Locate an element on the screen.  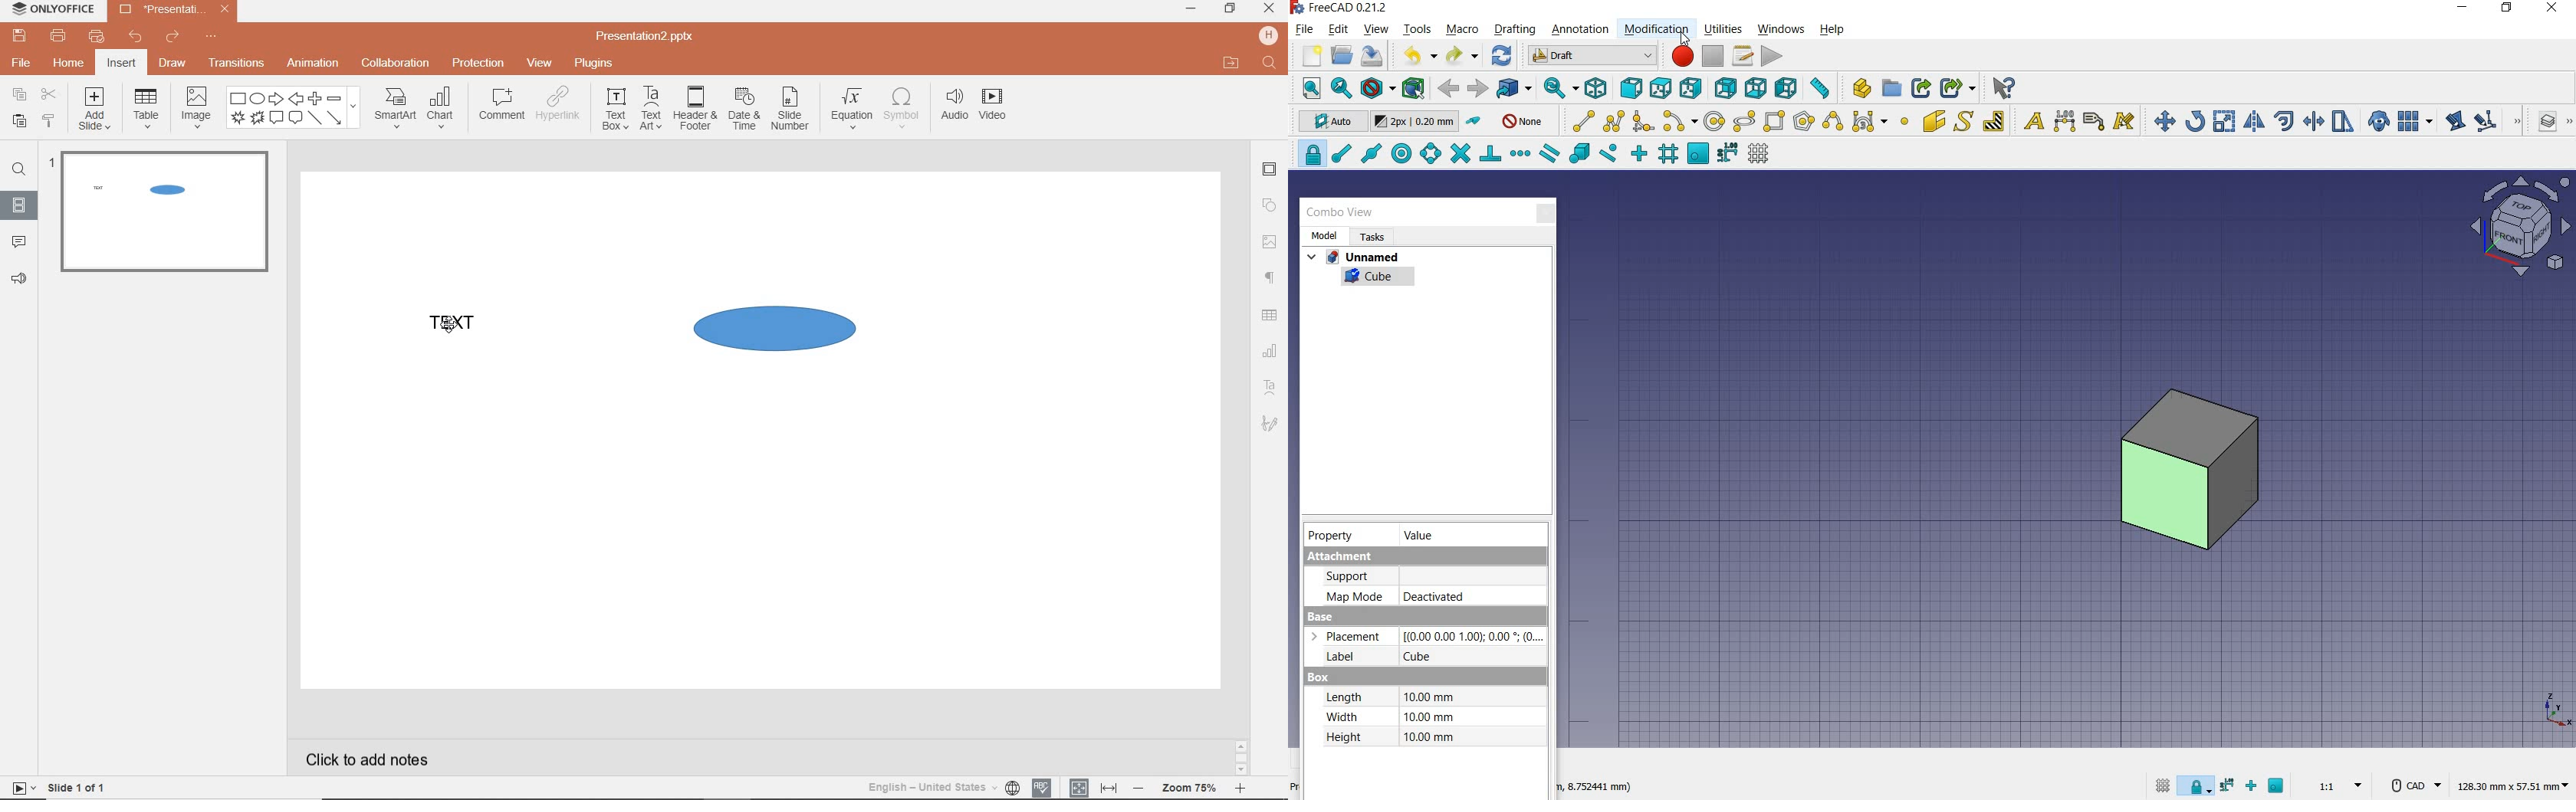
dimension is located at coordinates (2065, 121).